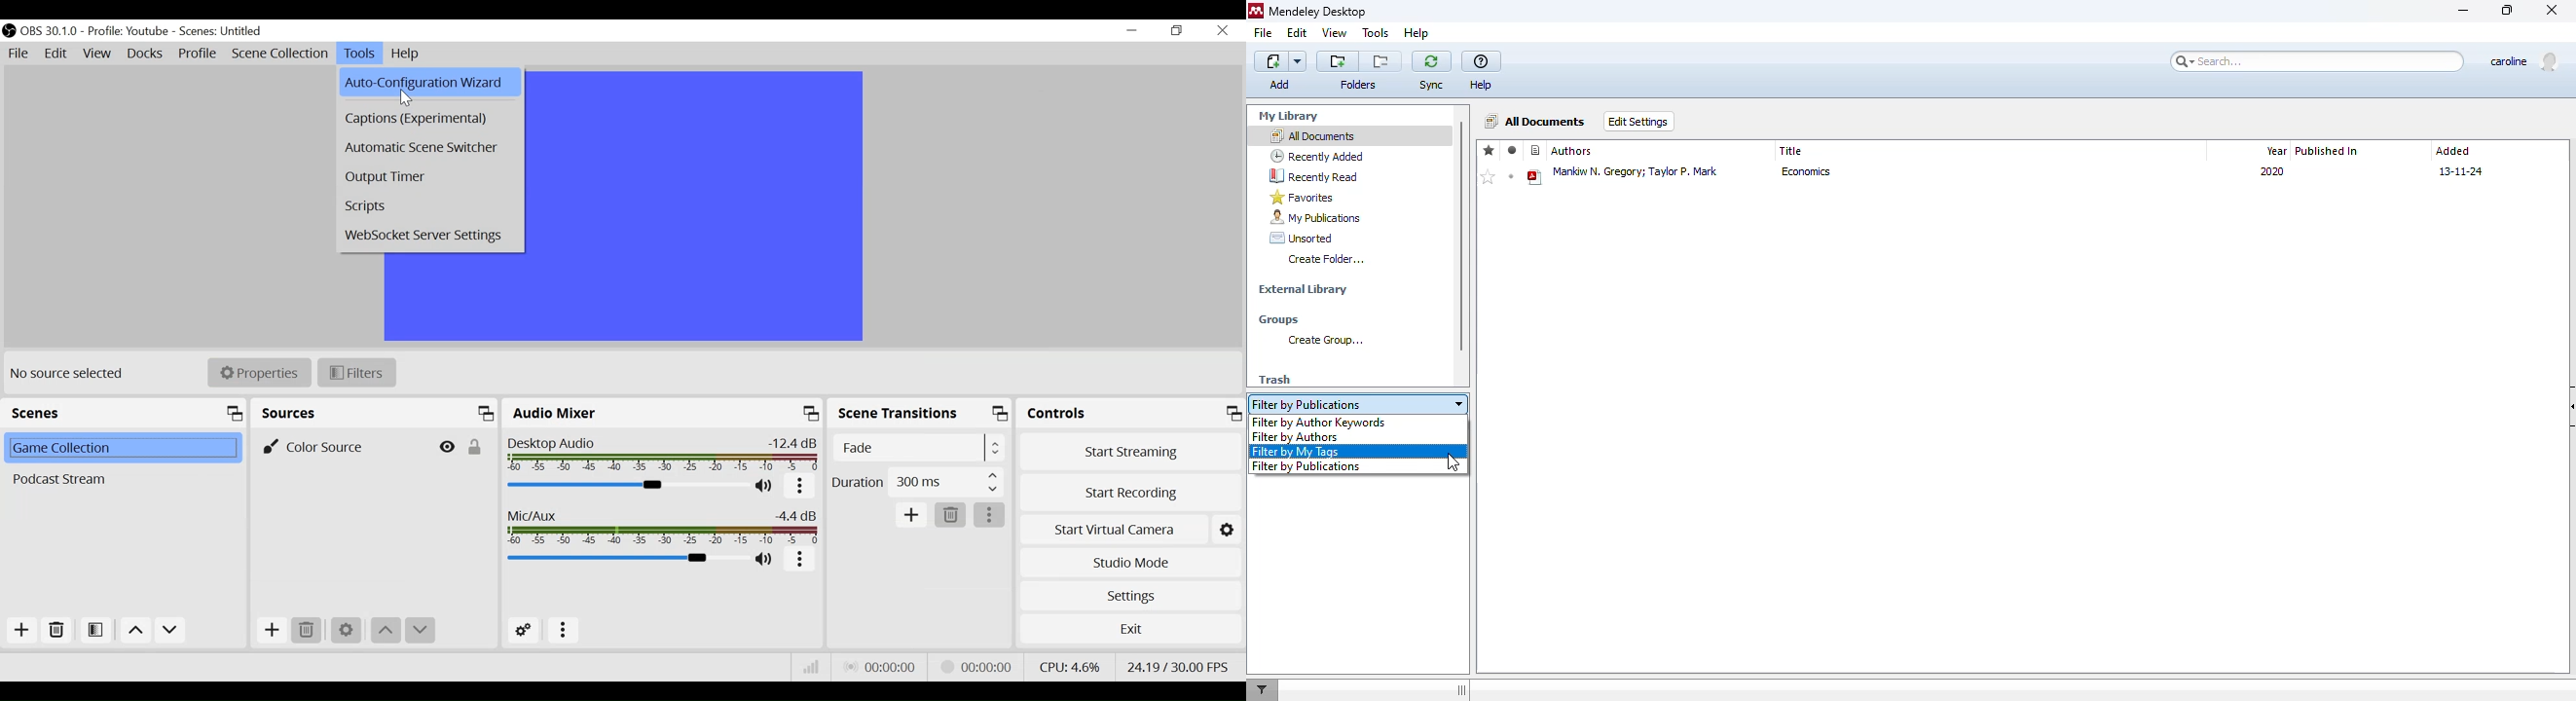 Image resolution: width=2576 pixels, height=728 pixels. I want to click on mendeley desktop, so click(1317, 11).